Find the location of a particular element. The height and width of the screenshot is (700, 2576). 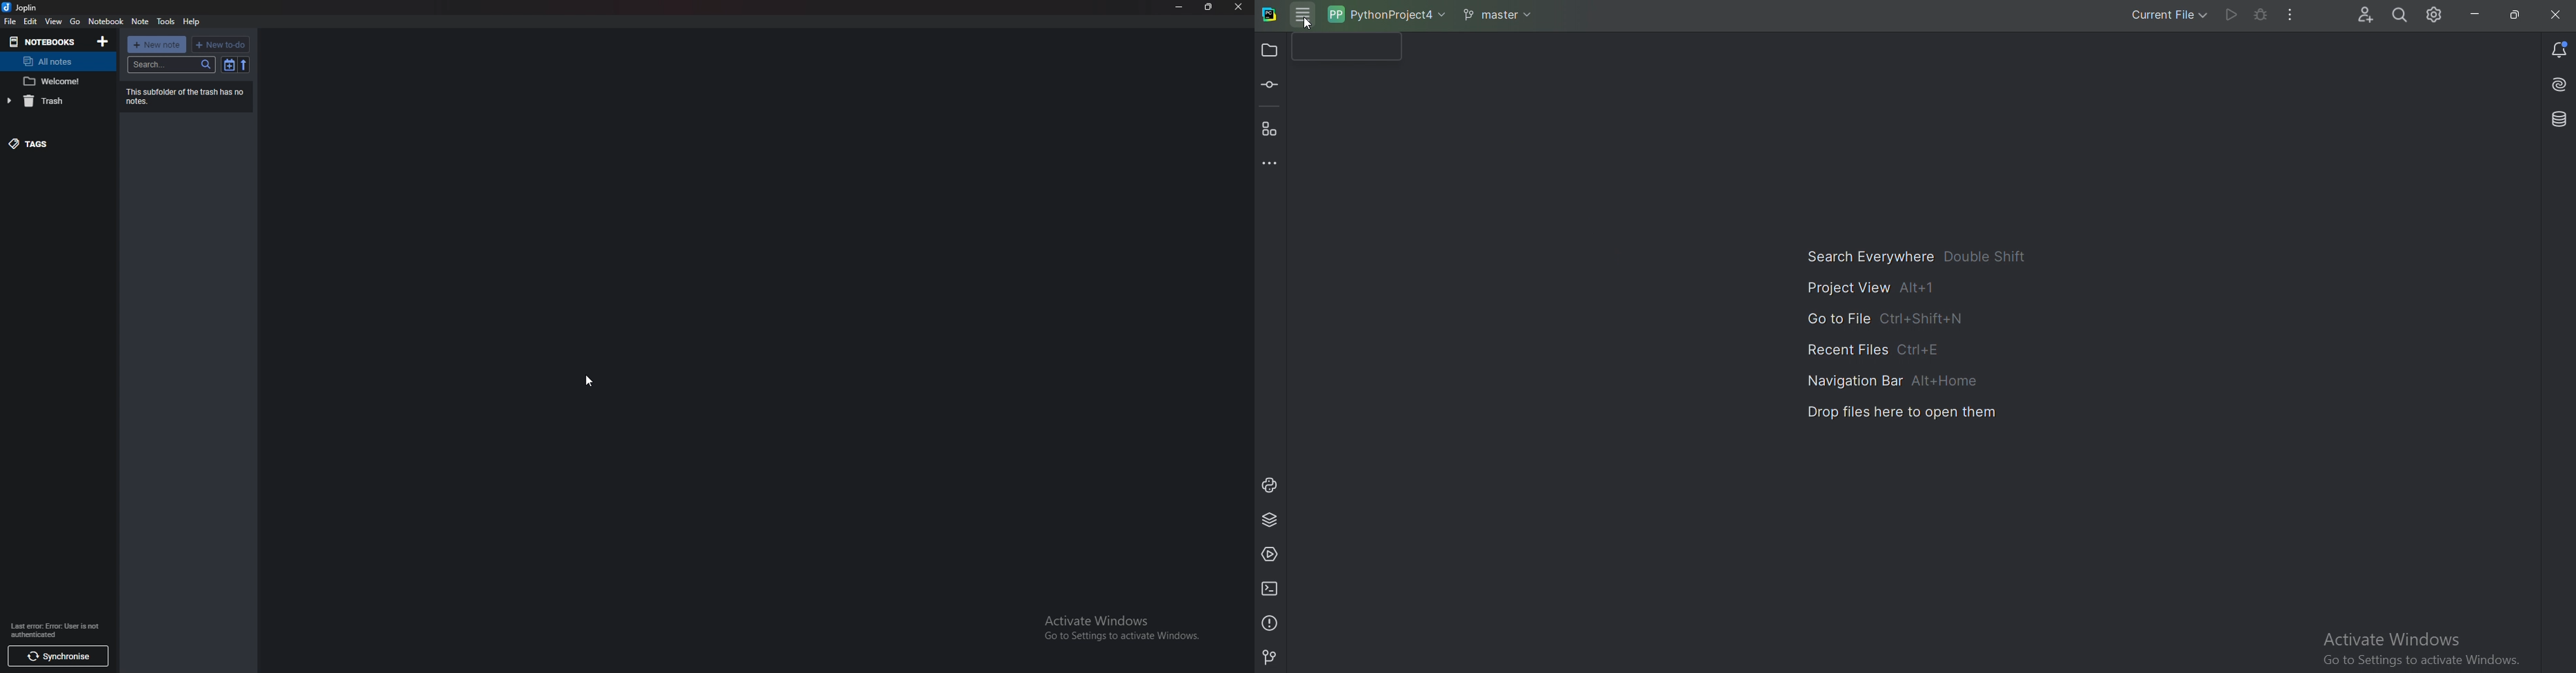

Structure is located at coordinates (1270, 129).